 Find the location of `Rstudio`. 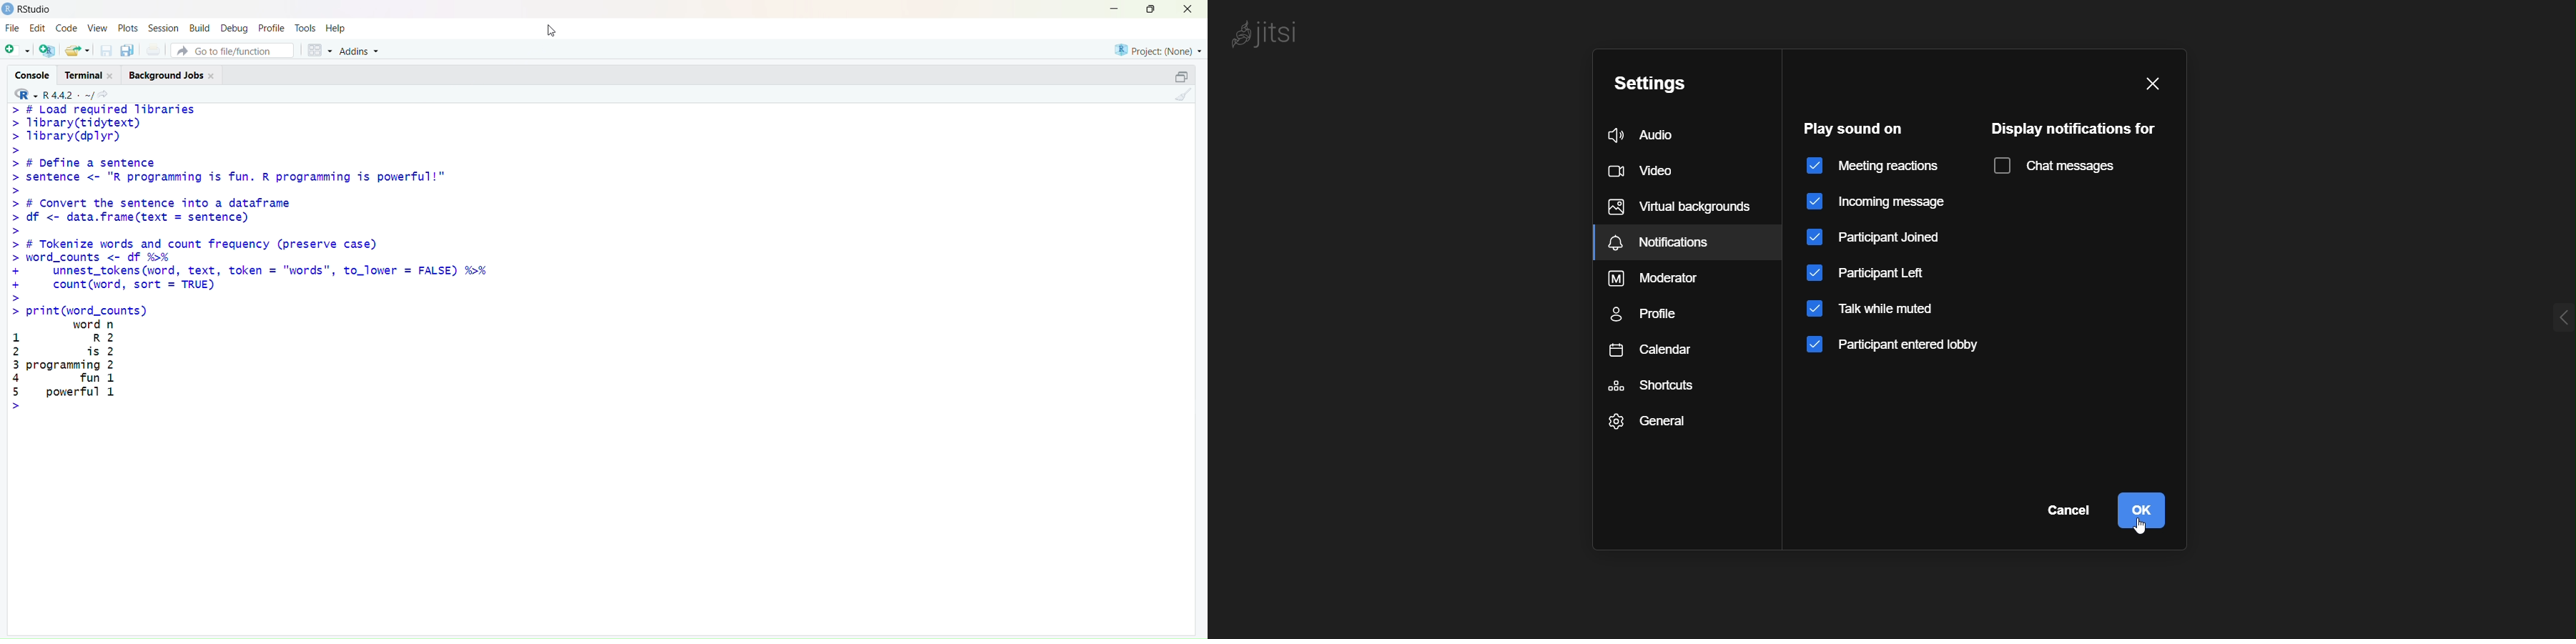

Rstudio is located at coordinates (29, 9).